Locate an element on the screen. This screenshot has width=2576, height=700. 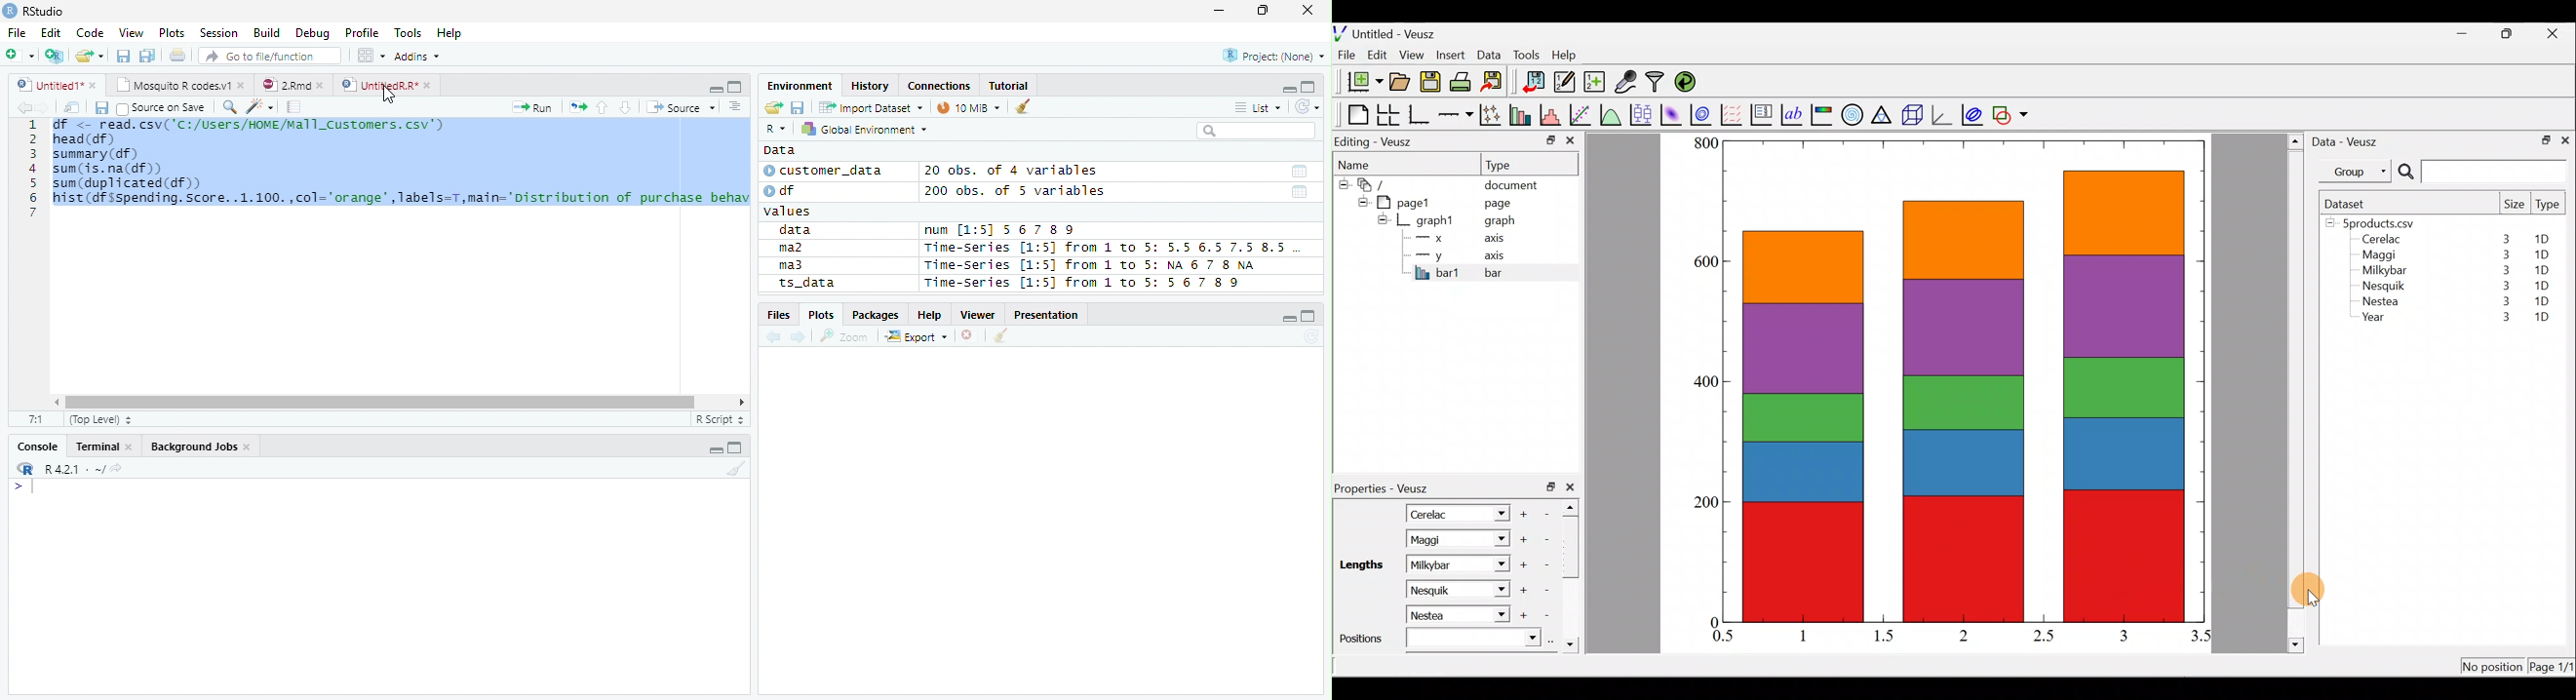
Help is located at coordinates (930, 316).